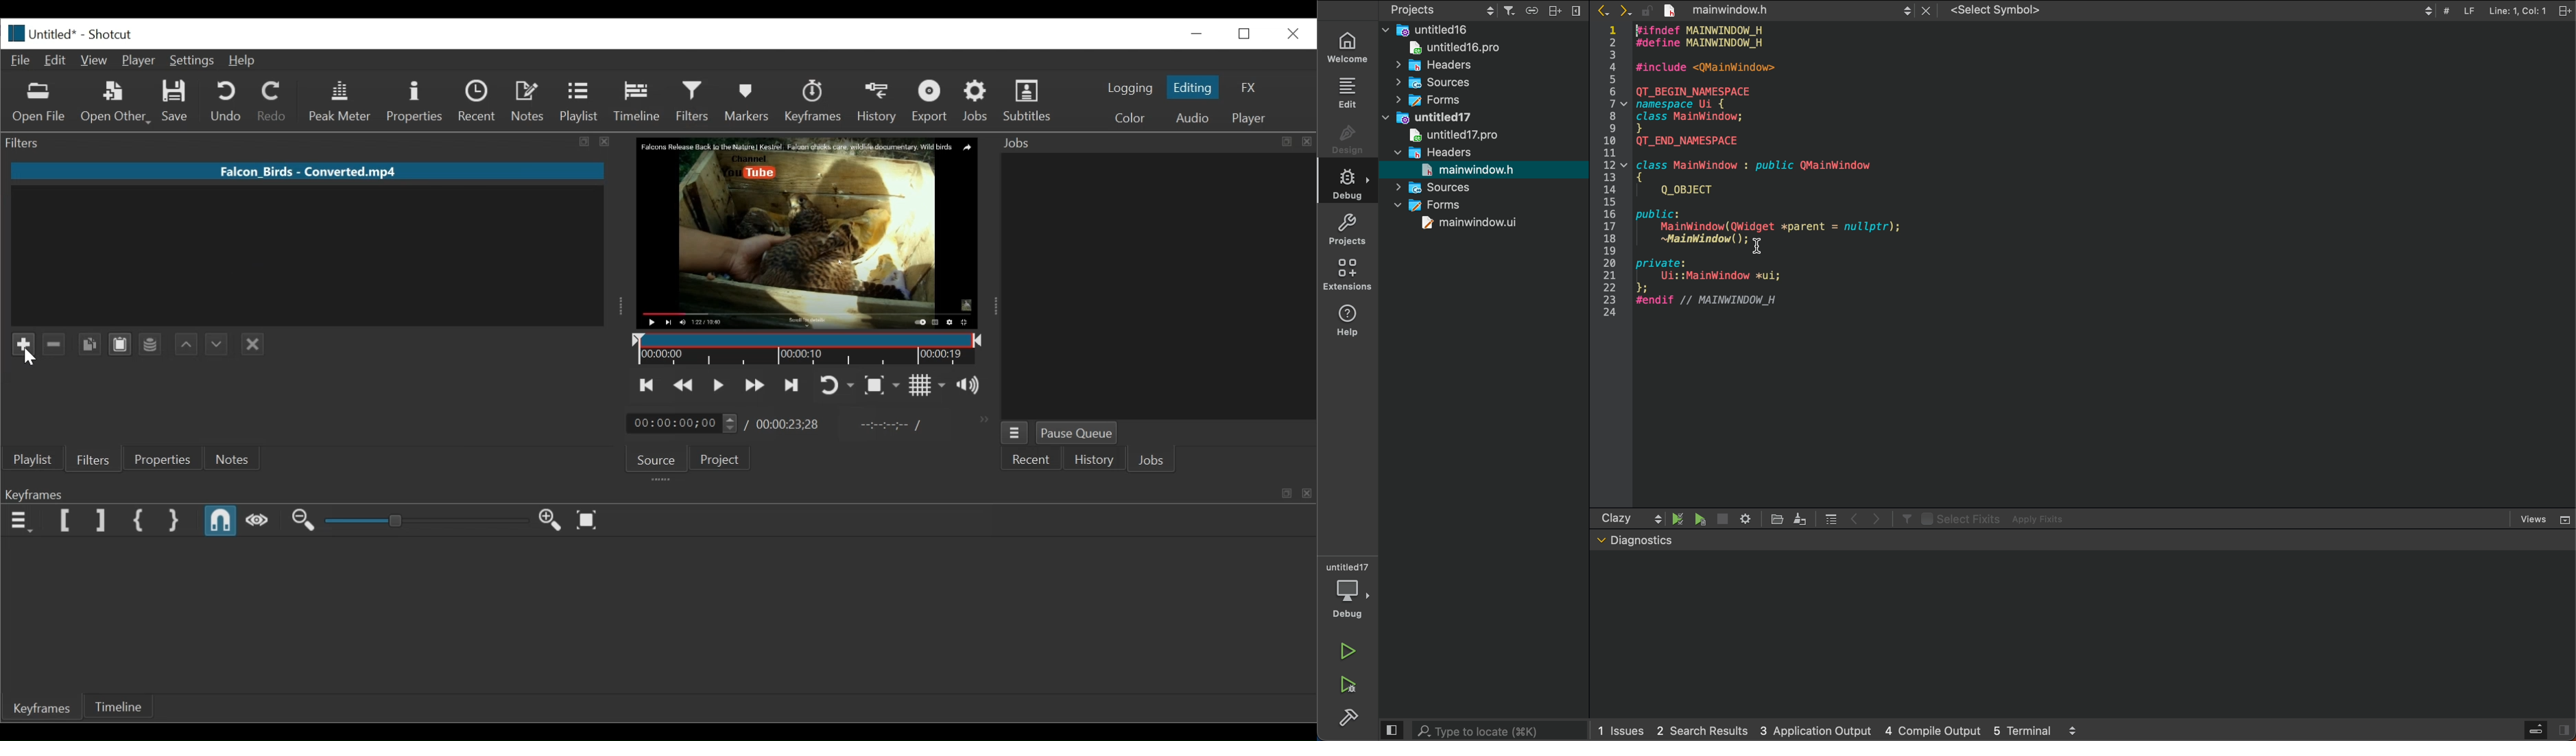 This screenshot has height=756, width=2576. I want to click on Toggle play or pause (space), so click(718, 385).